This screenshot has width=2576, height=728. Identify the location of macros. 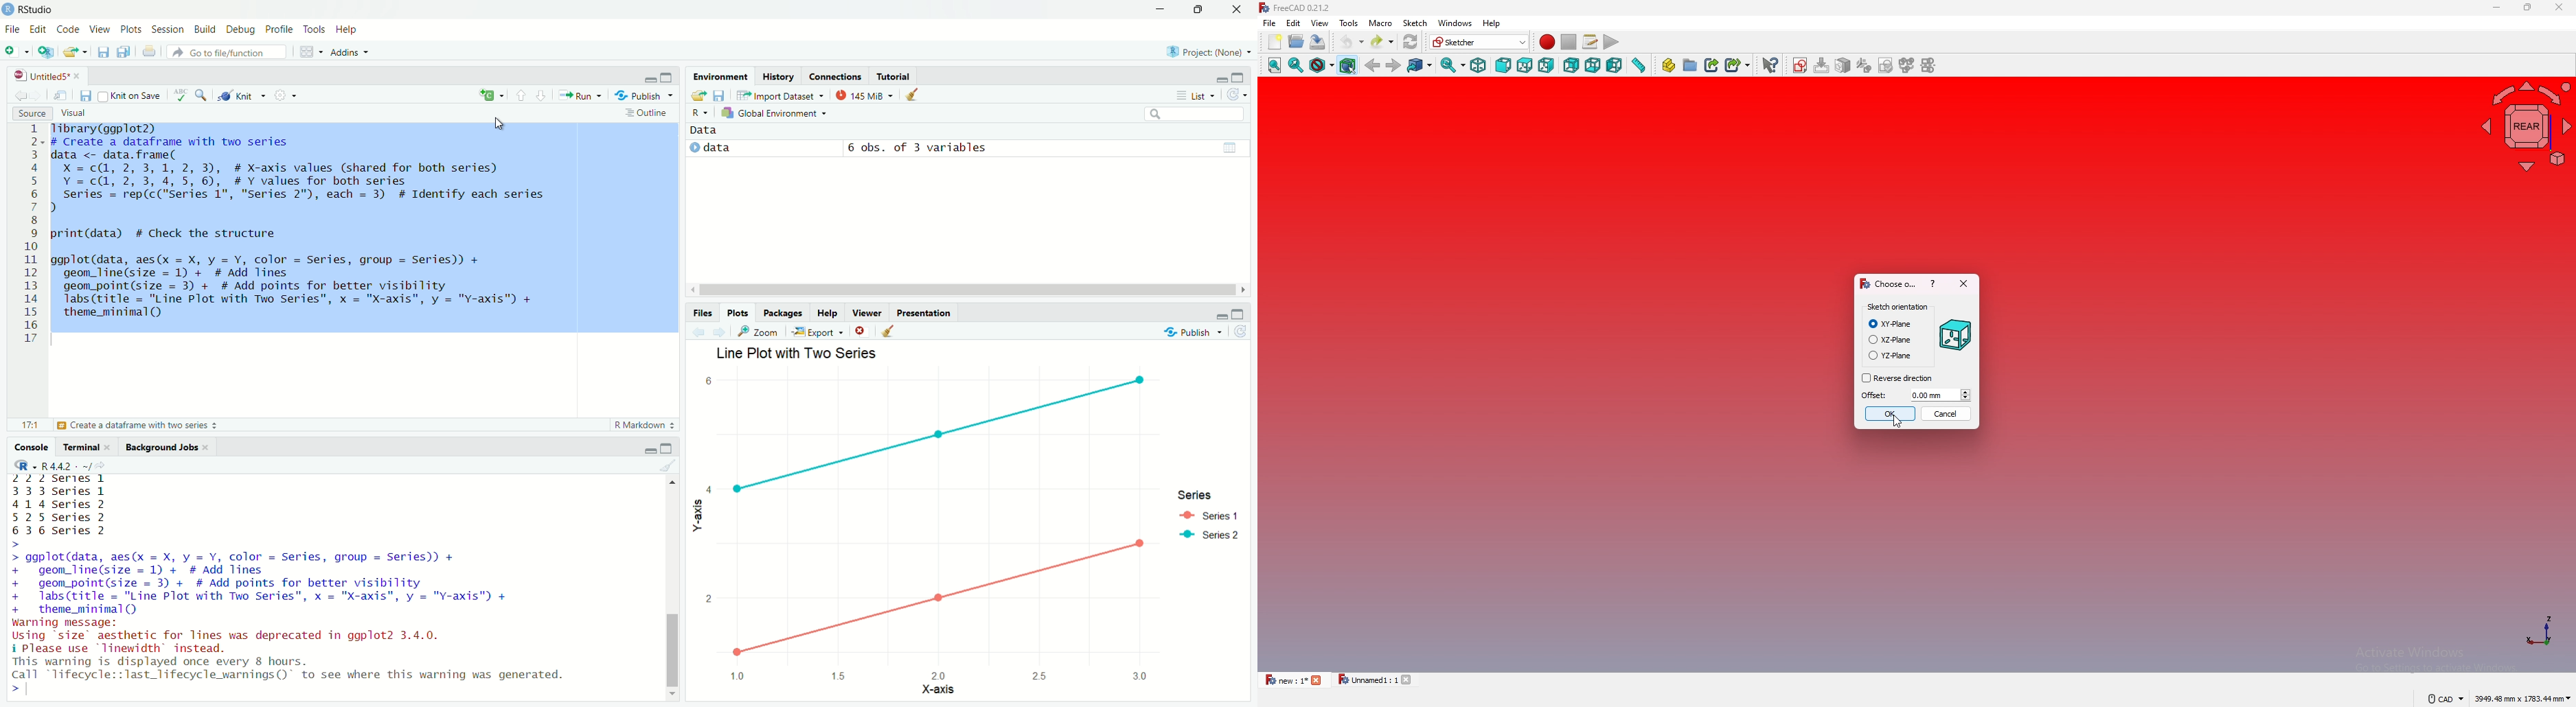
(1590, 42).